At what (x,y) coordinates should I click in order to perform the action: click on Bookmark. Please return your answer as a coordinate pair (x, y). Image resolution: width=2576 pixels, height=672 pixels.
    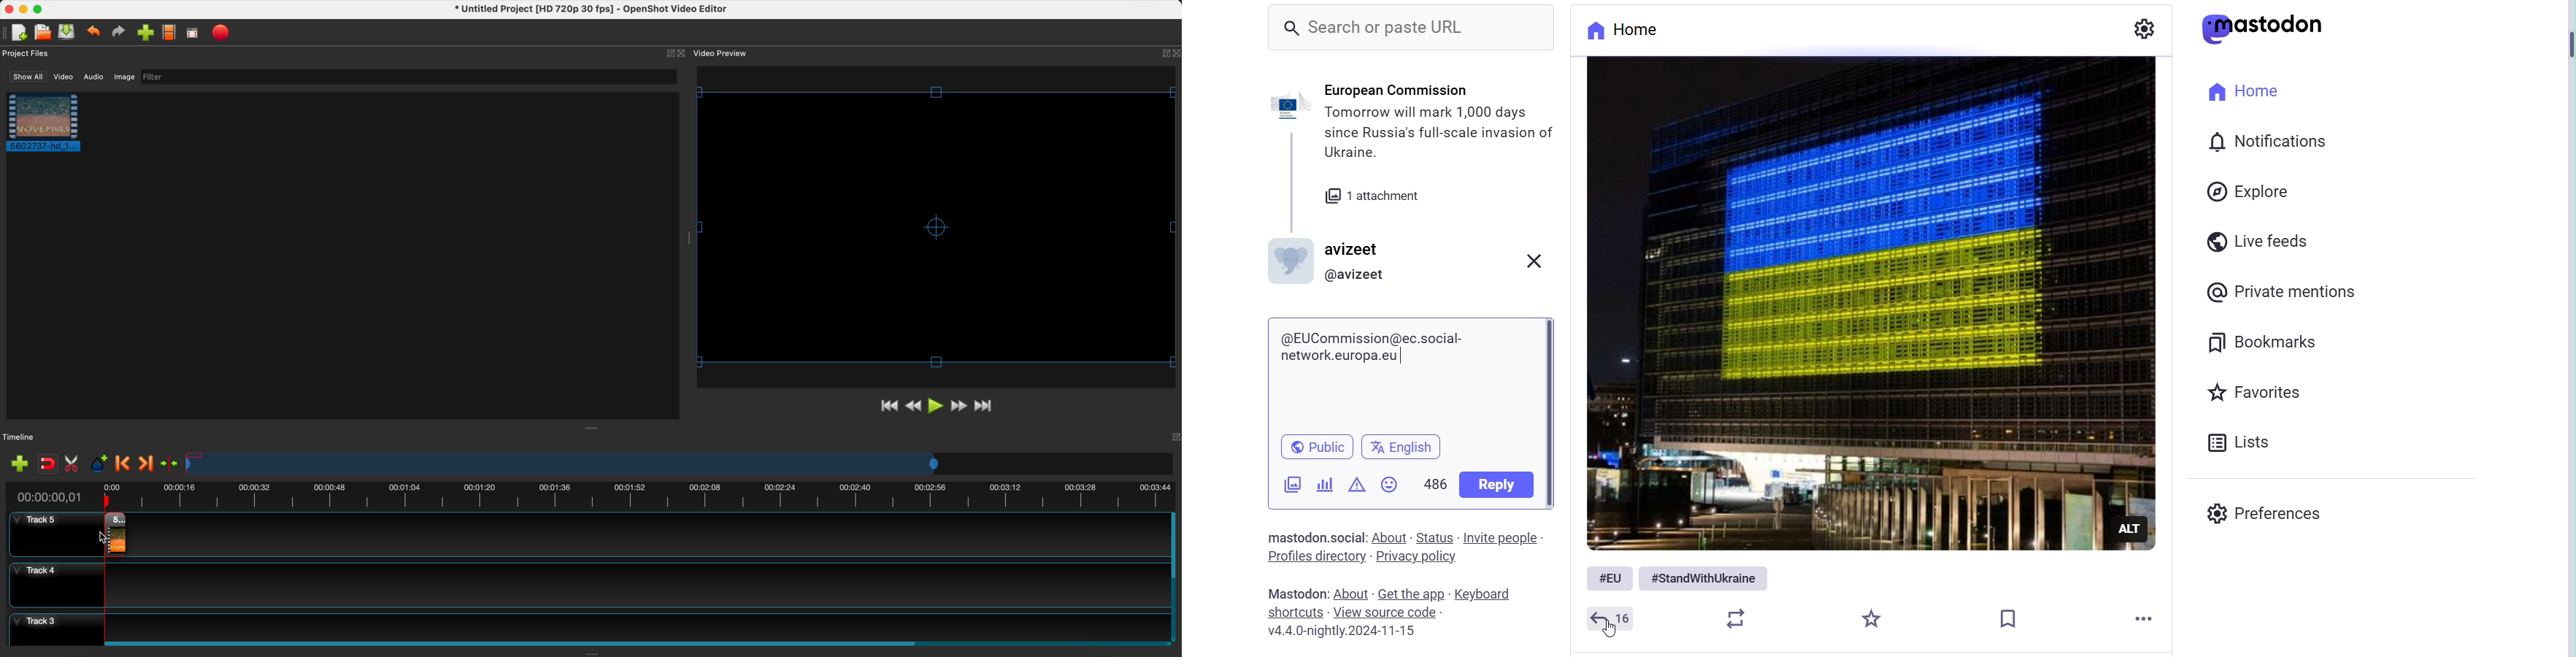
    Looking at the image, I should click on (2009, 615).